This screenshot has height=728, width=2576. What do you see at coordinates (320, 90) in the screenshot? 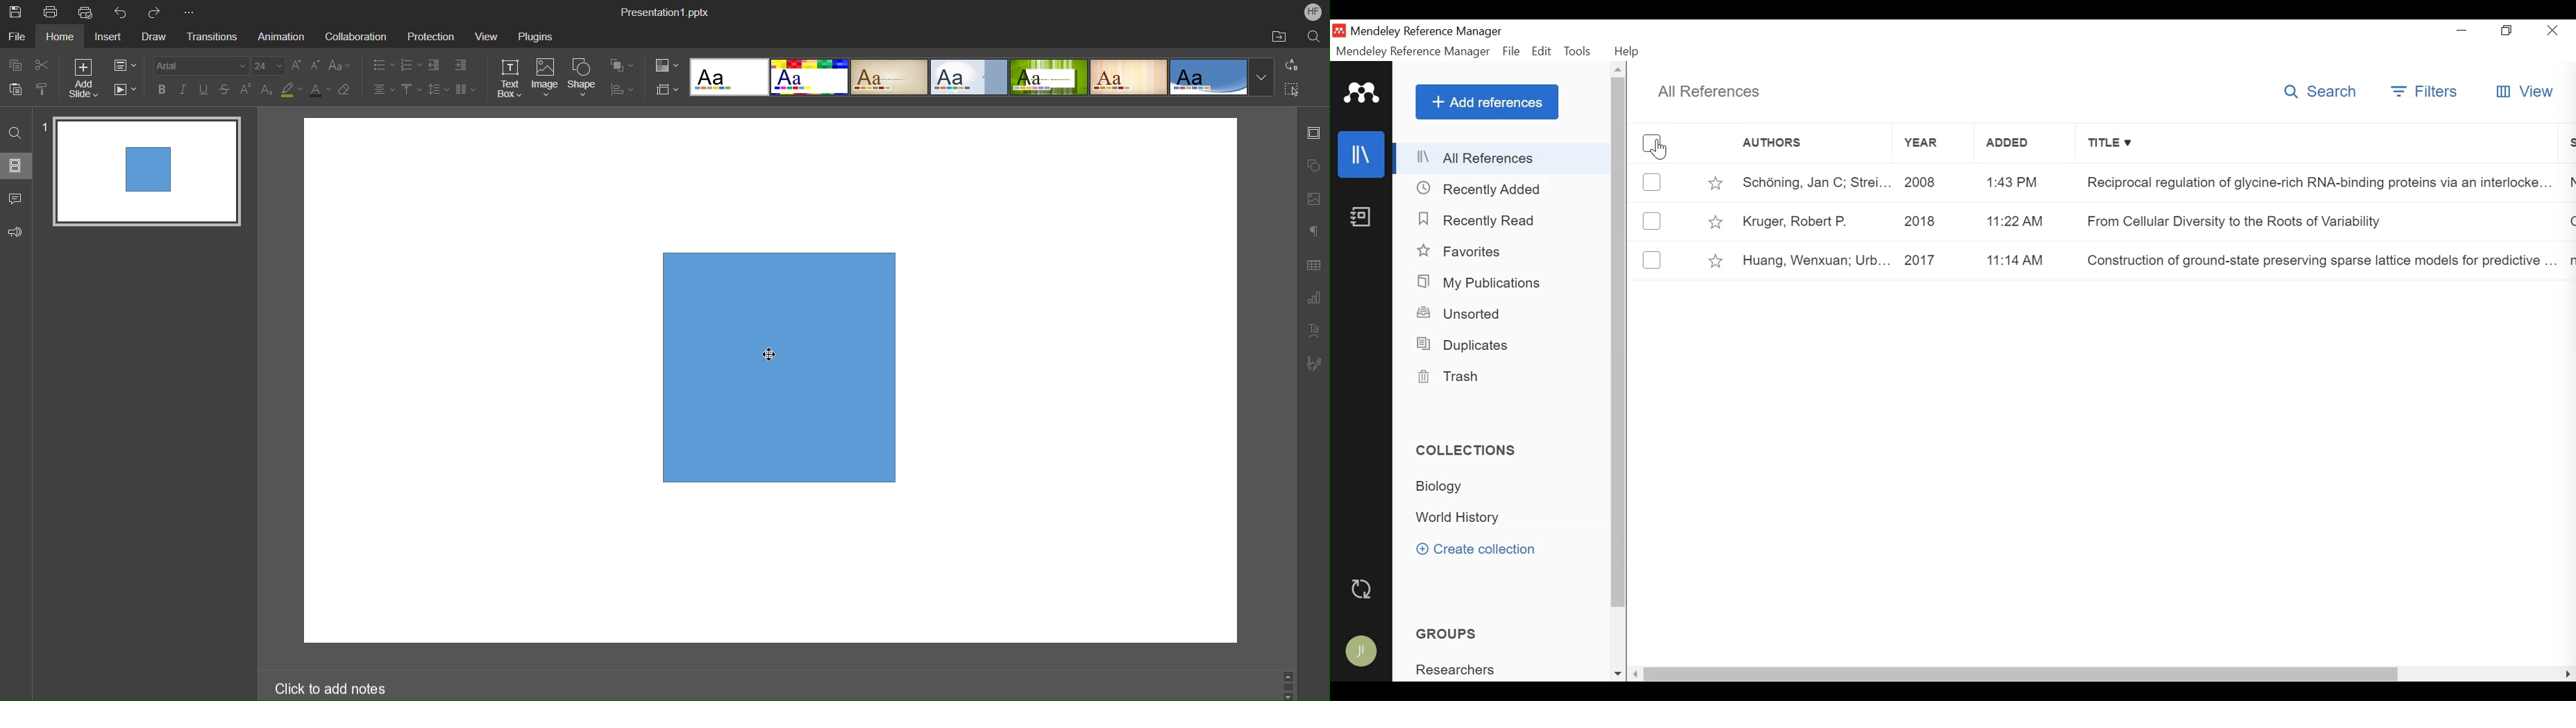
I see `Text Color` at bounding box center [320, 90].